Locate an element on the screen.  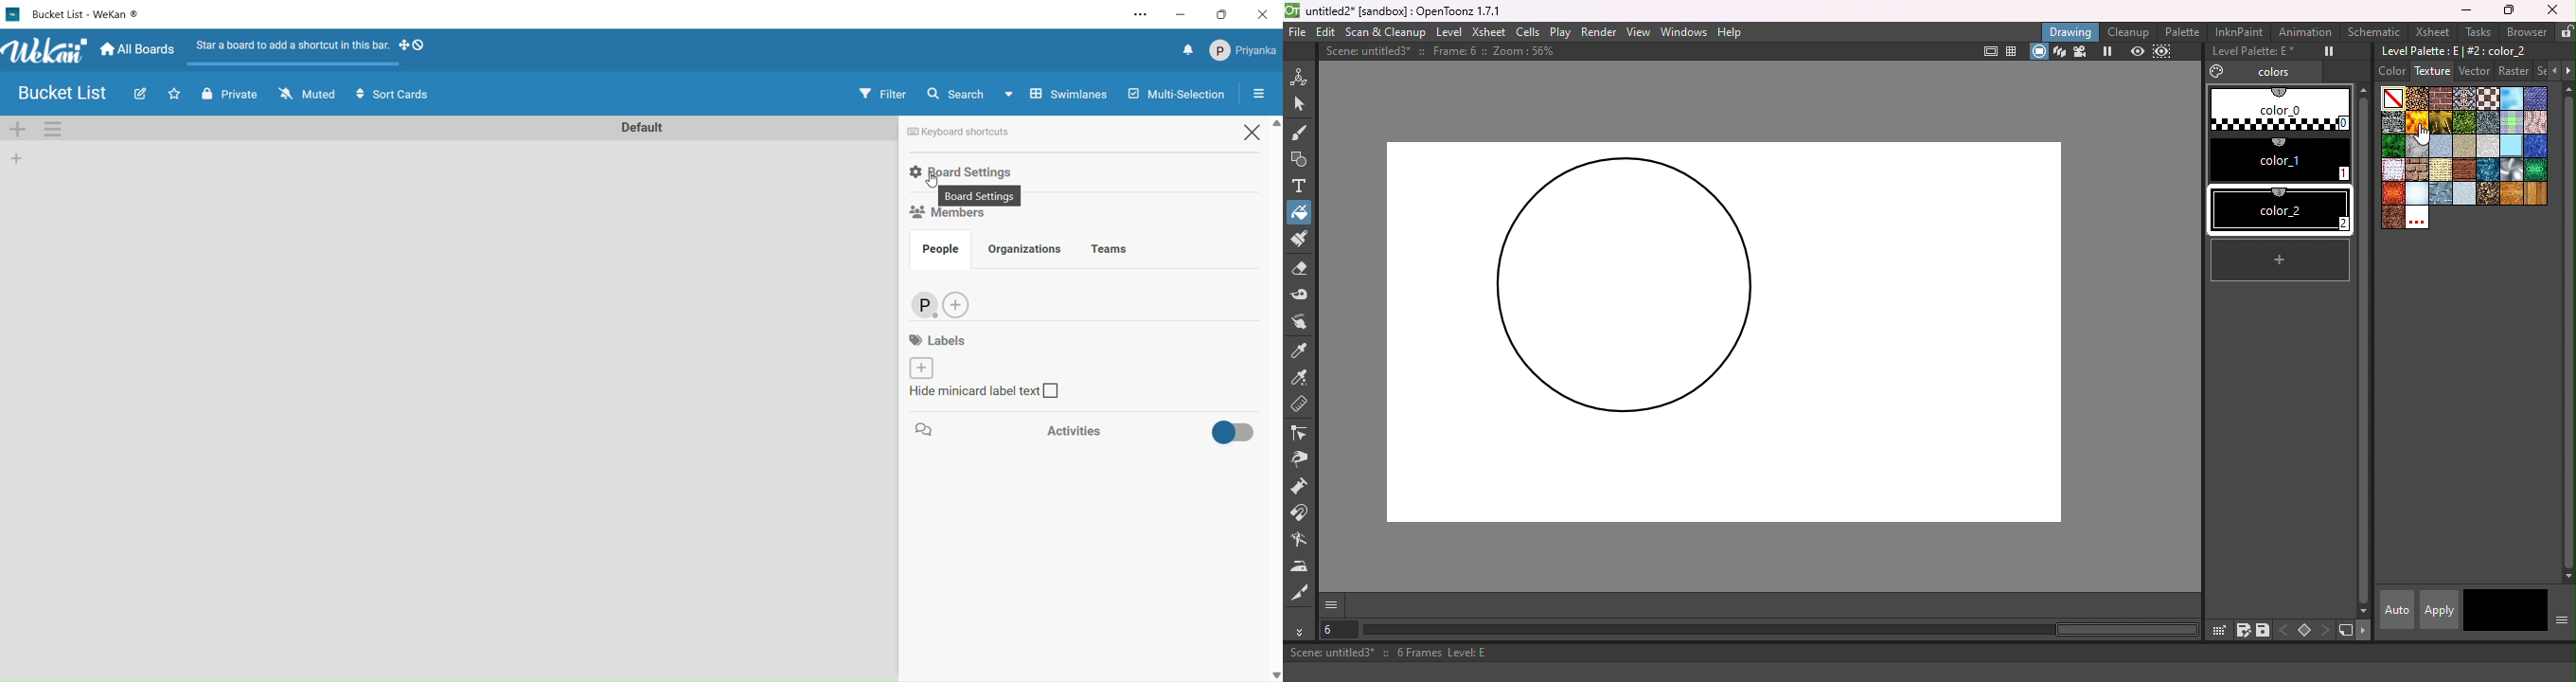
swimlane is located at coordinates (1055, 92).